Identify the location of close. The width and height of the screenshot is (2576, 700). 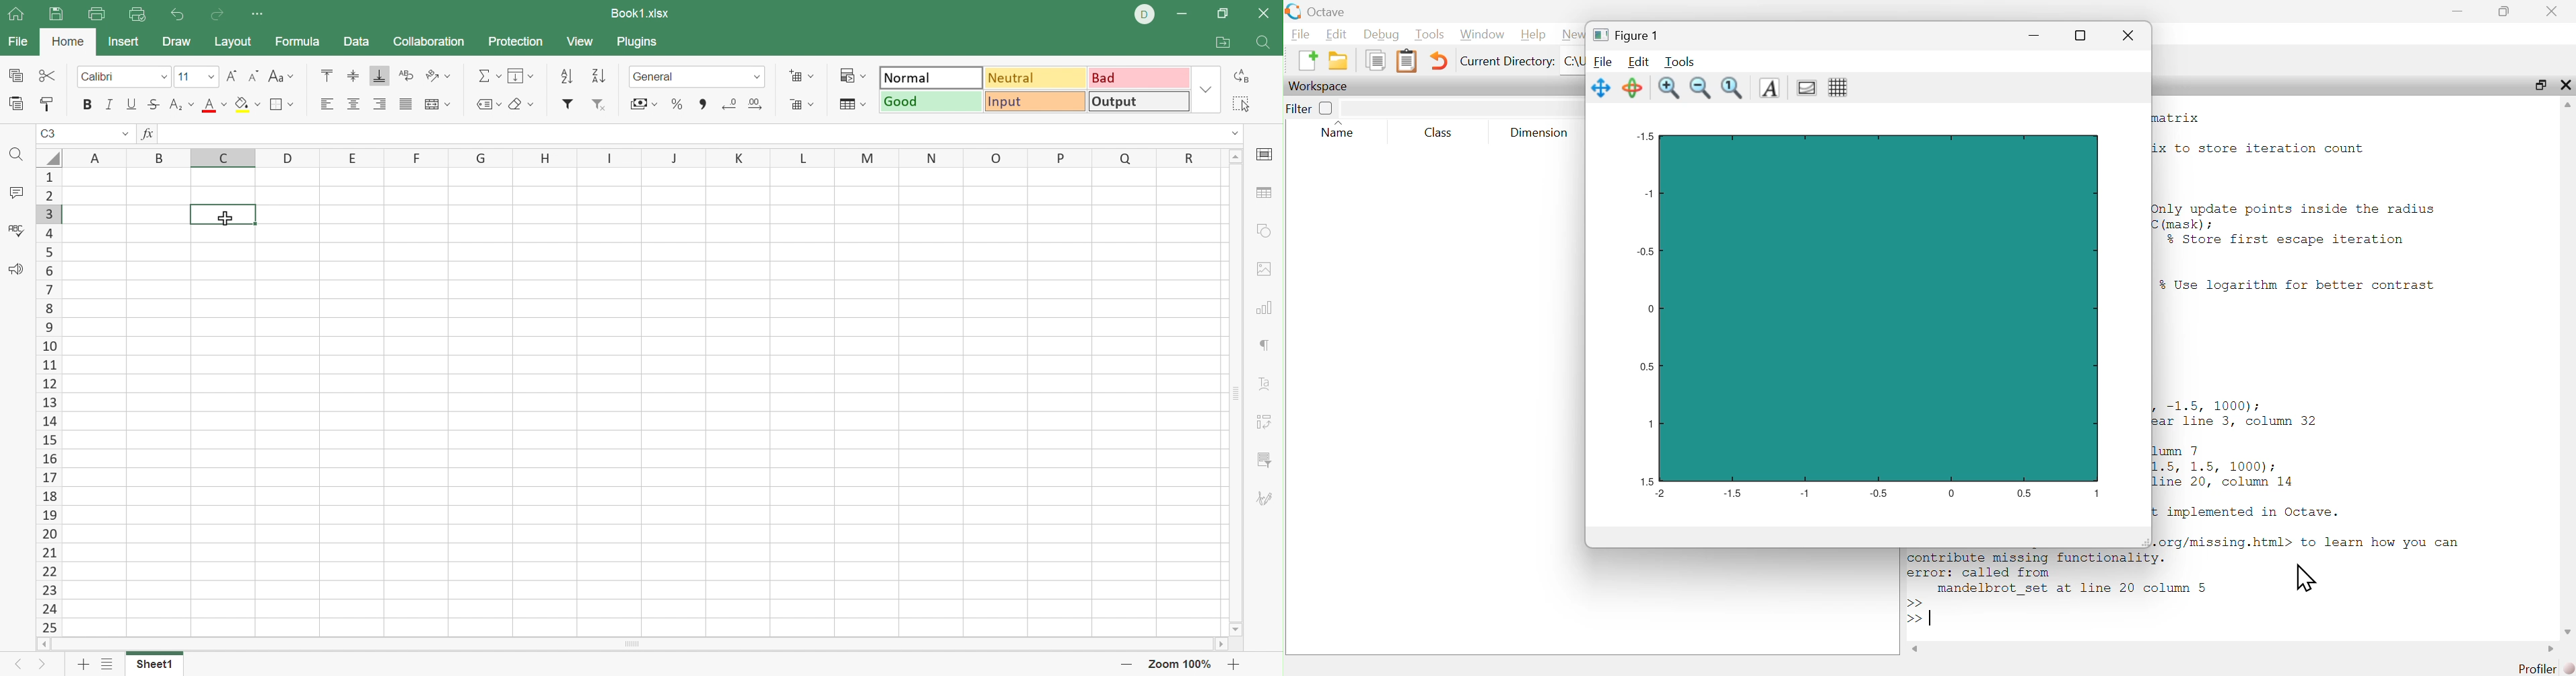
(2128, 36).